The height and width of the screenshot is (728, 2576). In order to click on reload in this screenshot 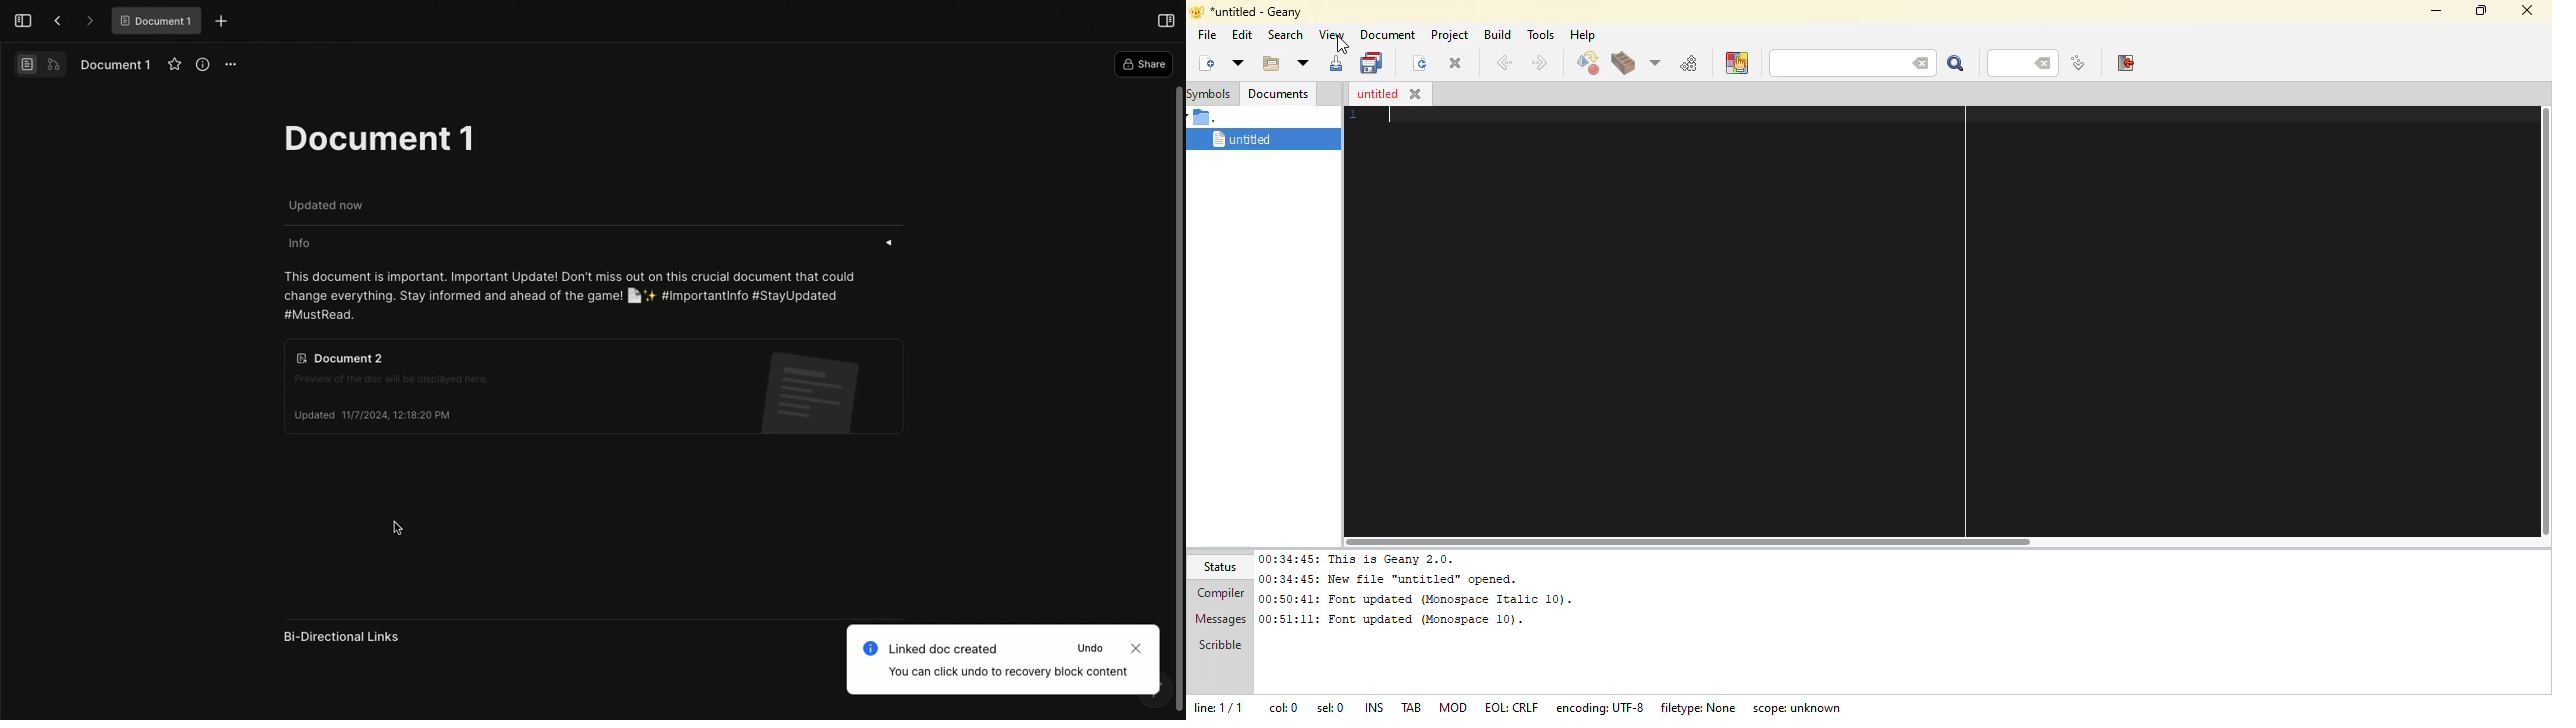, I will do `click(1416, 63)`.